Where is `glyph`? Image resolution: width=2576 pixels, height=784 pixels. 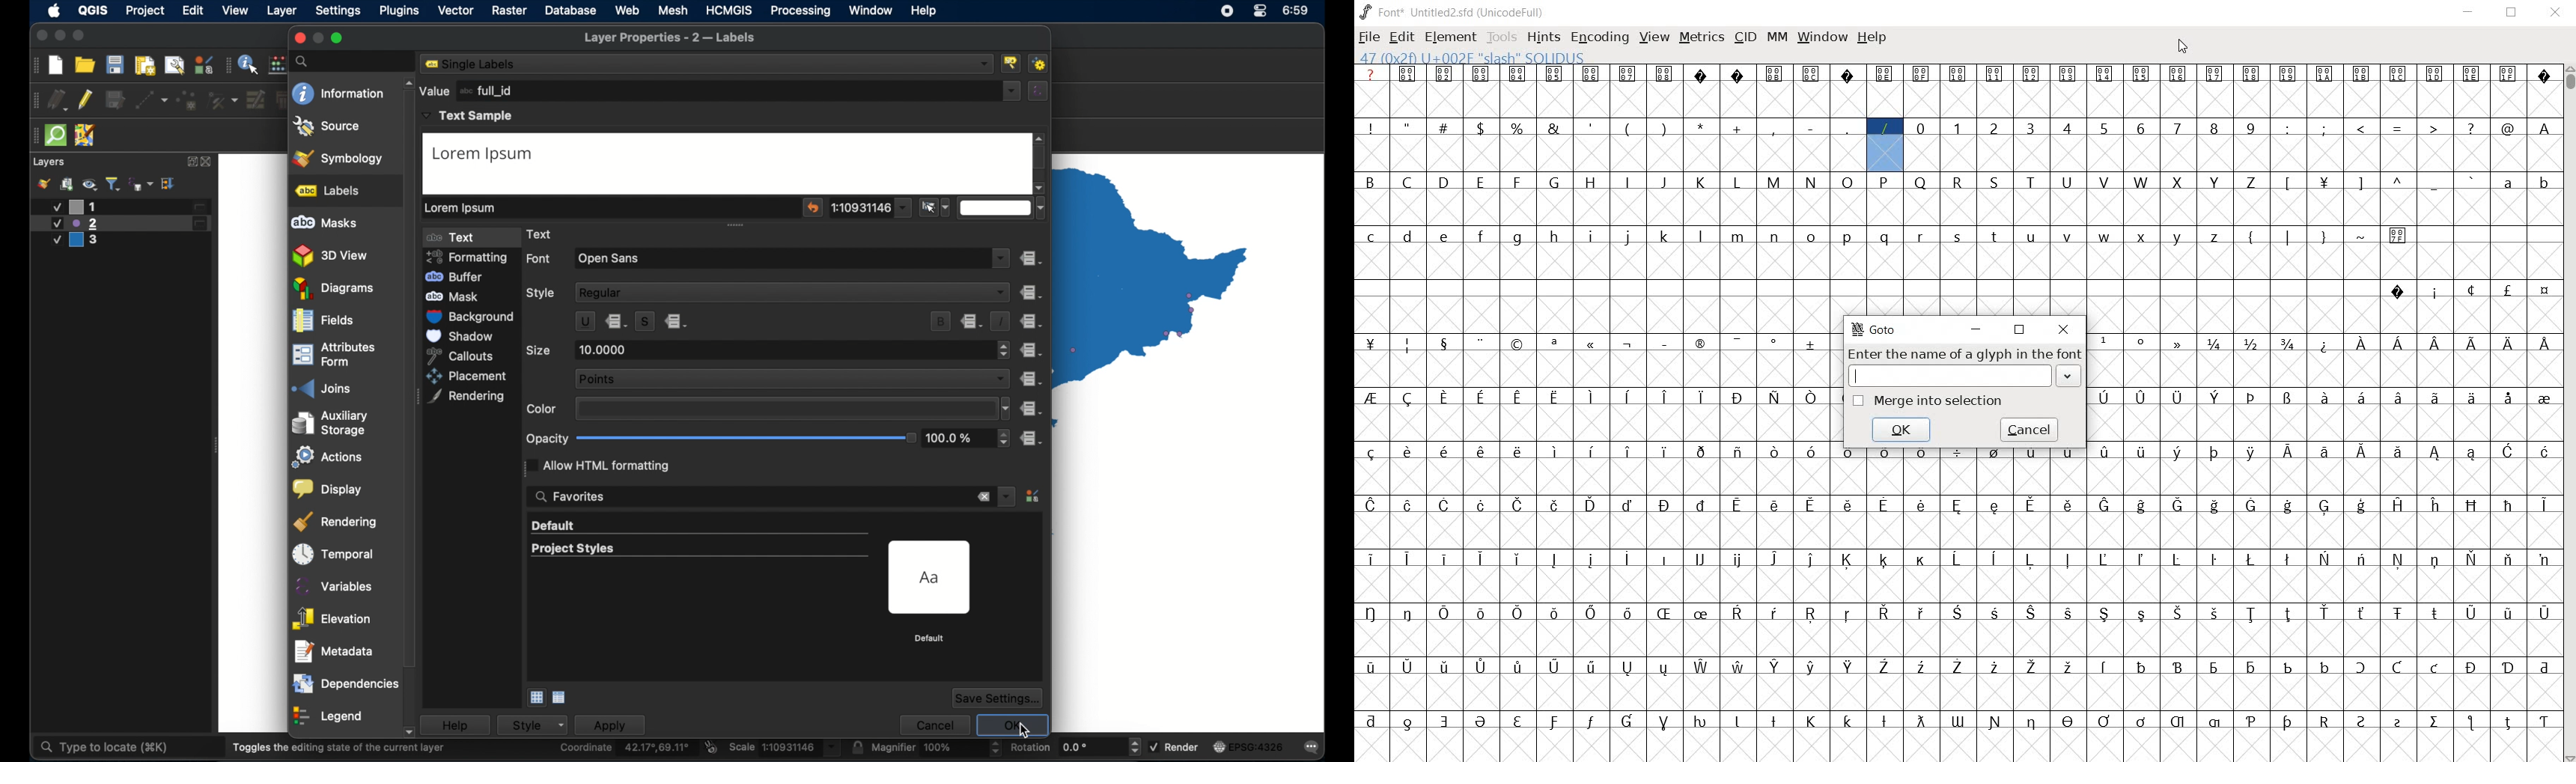 glyph is located at coordinates (2545, 185).